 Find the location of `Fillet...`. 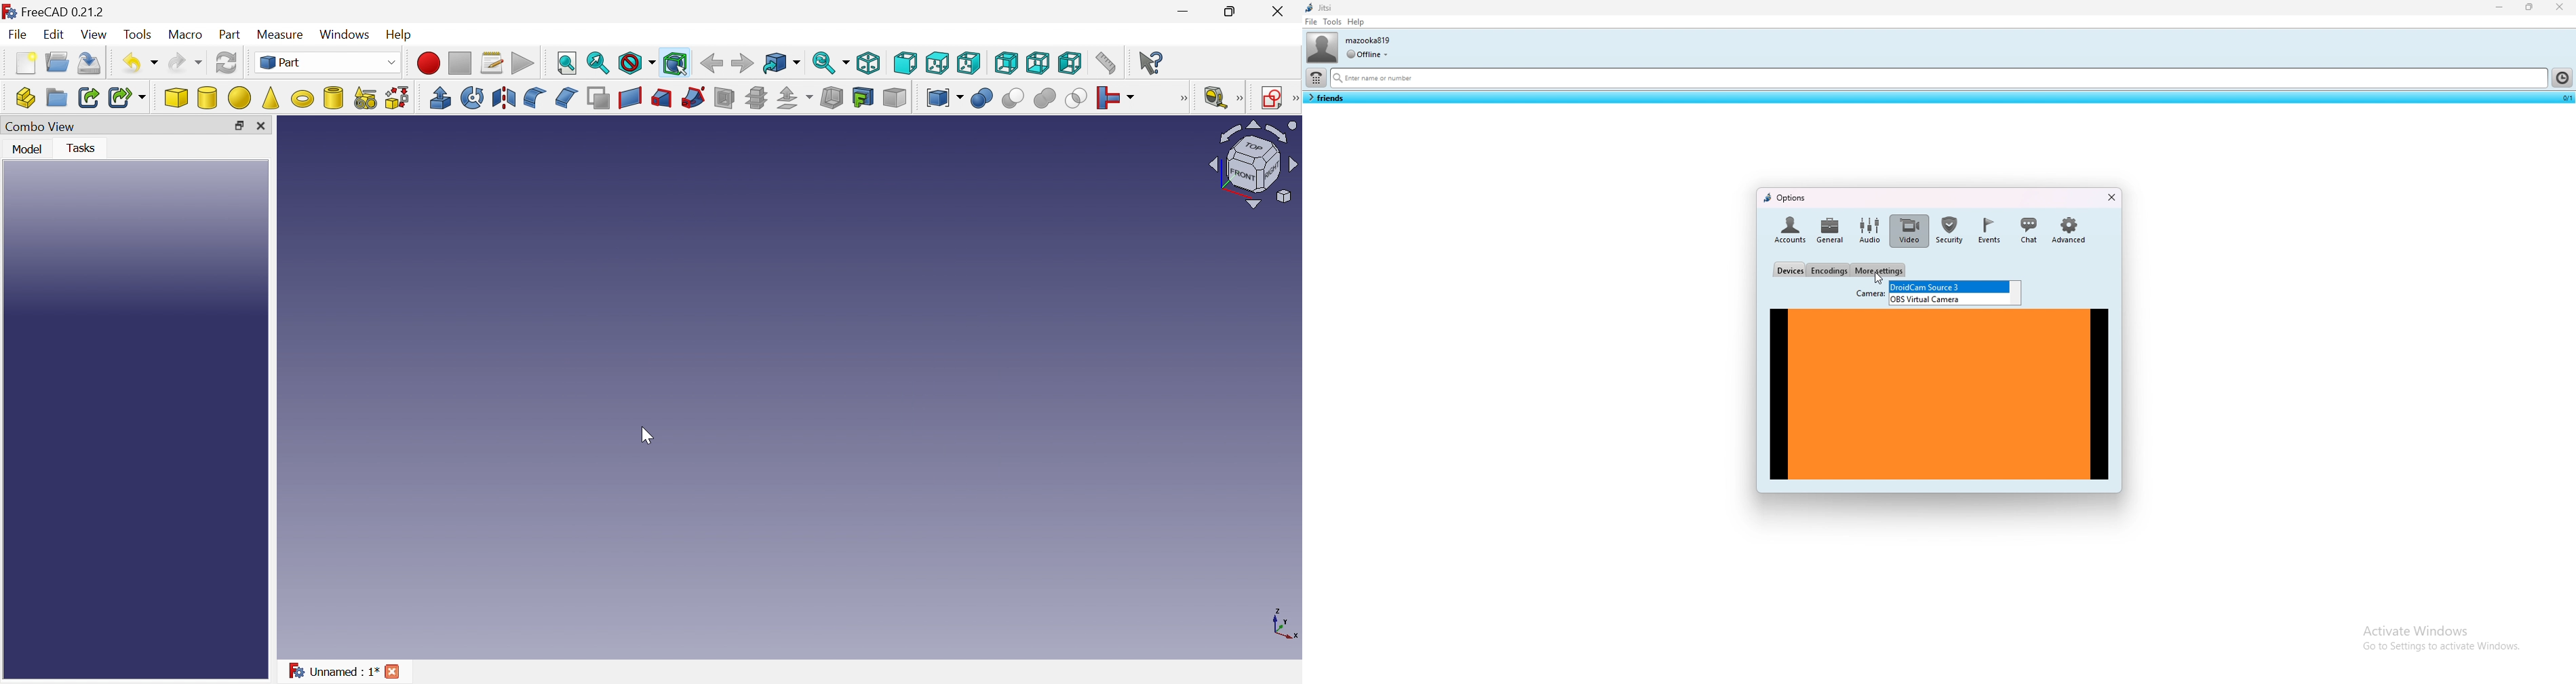

Fillet... is located at coordinates (534, 98).